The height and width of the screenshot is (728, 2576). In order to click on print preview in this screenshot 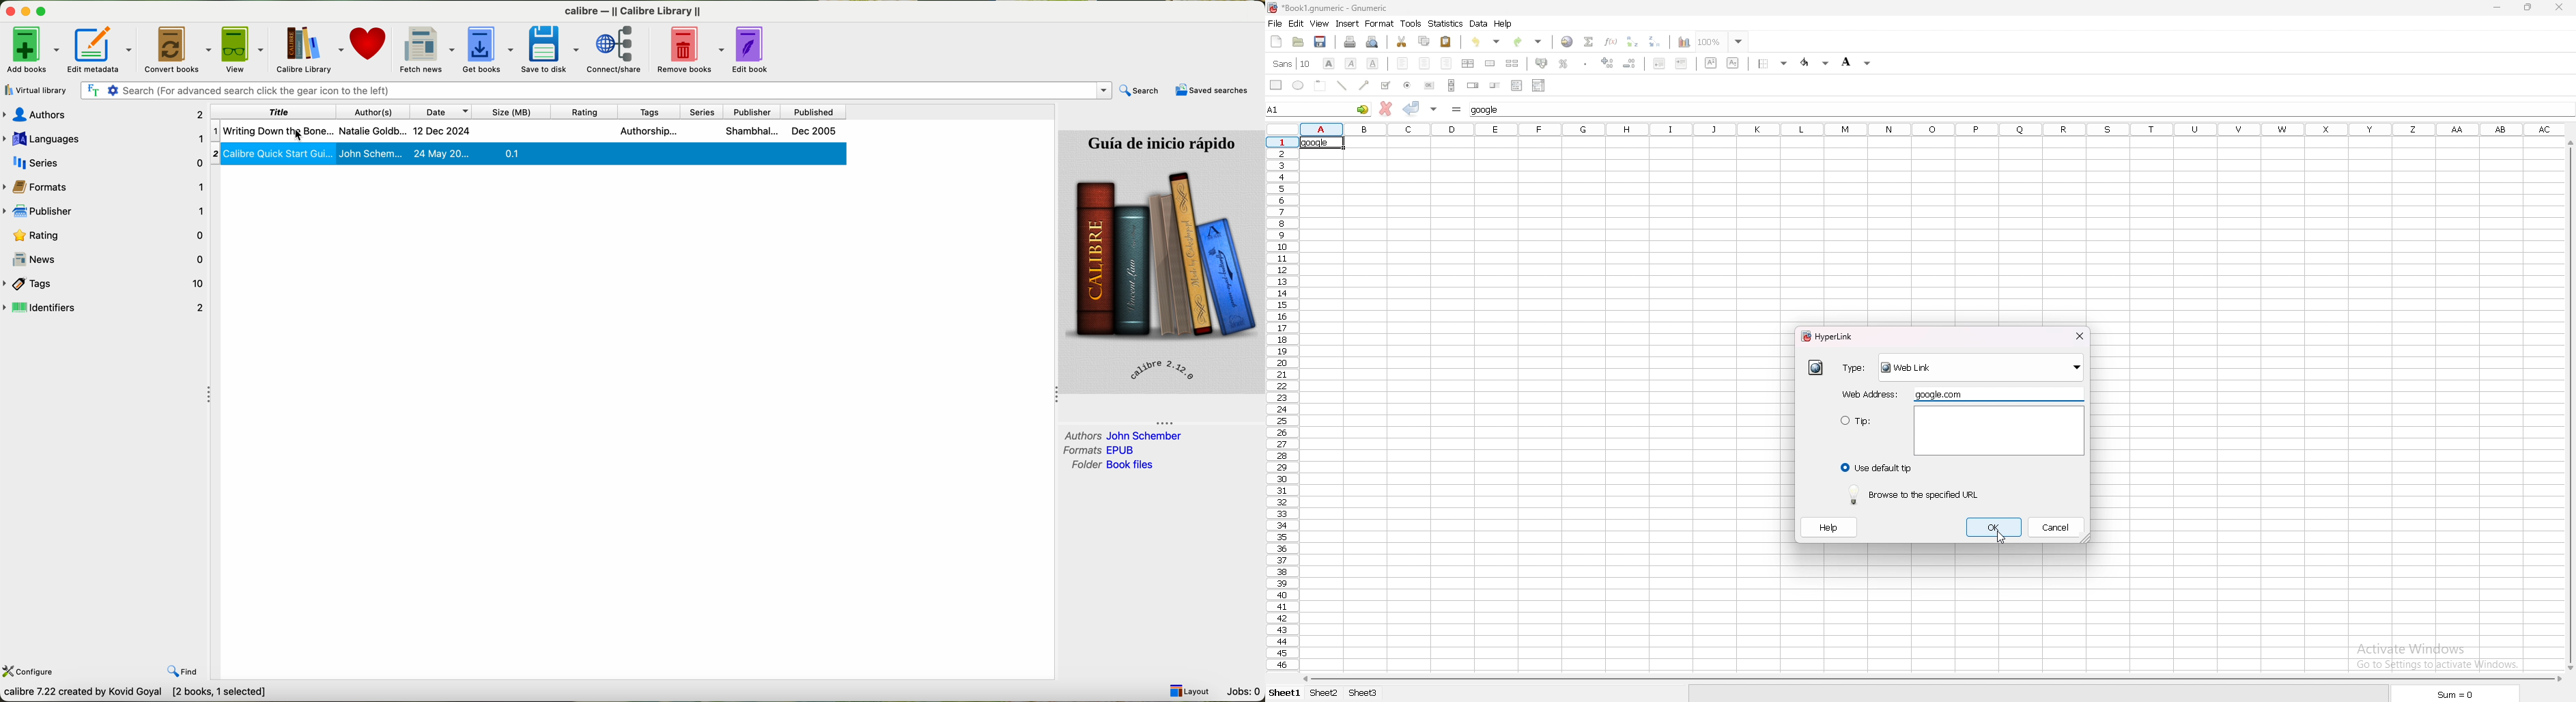, I will do `click(1374, 42)`.